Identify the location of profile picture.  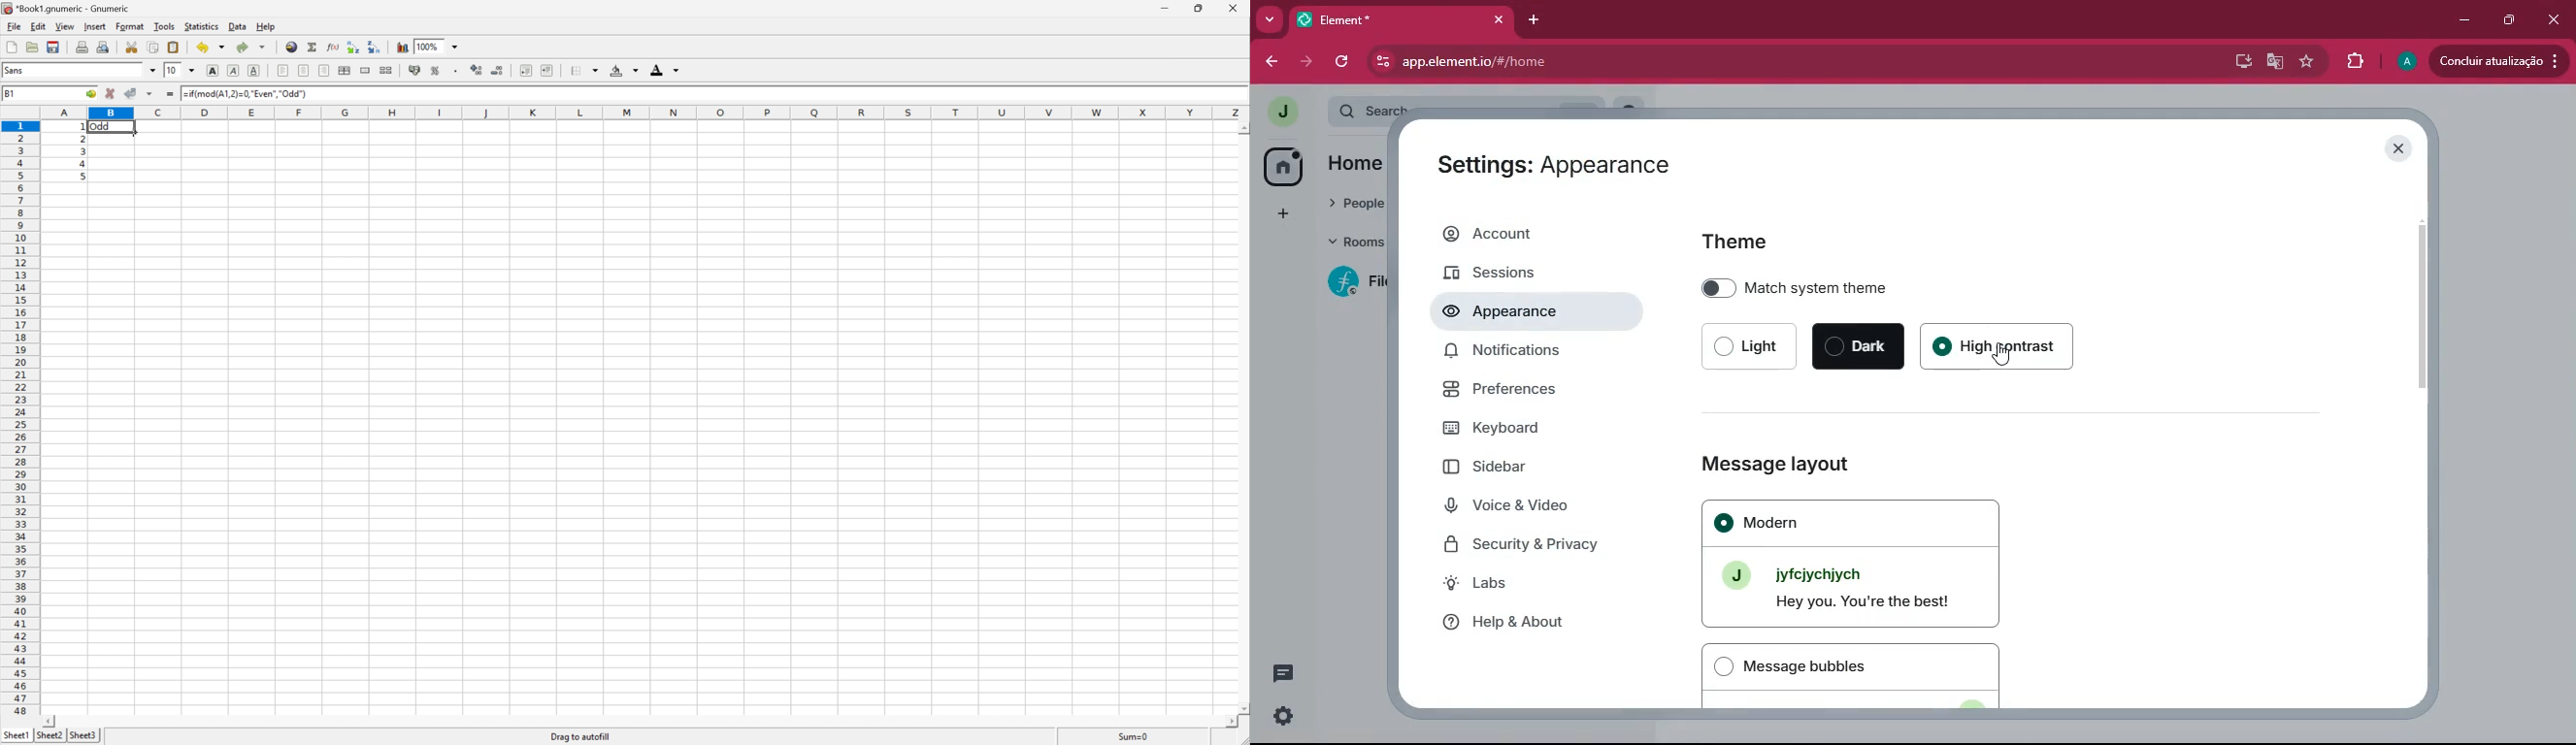
(1280, 112).